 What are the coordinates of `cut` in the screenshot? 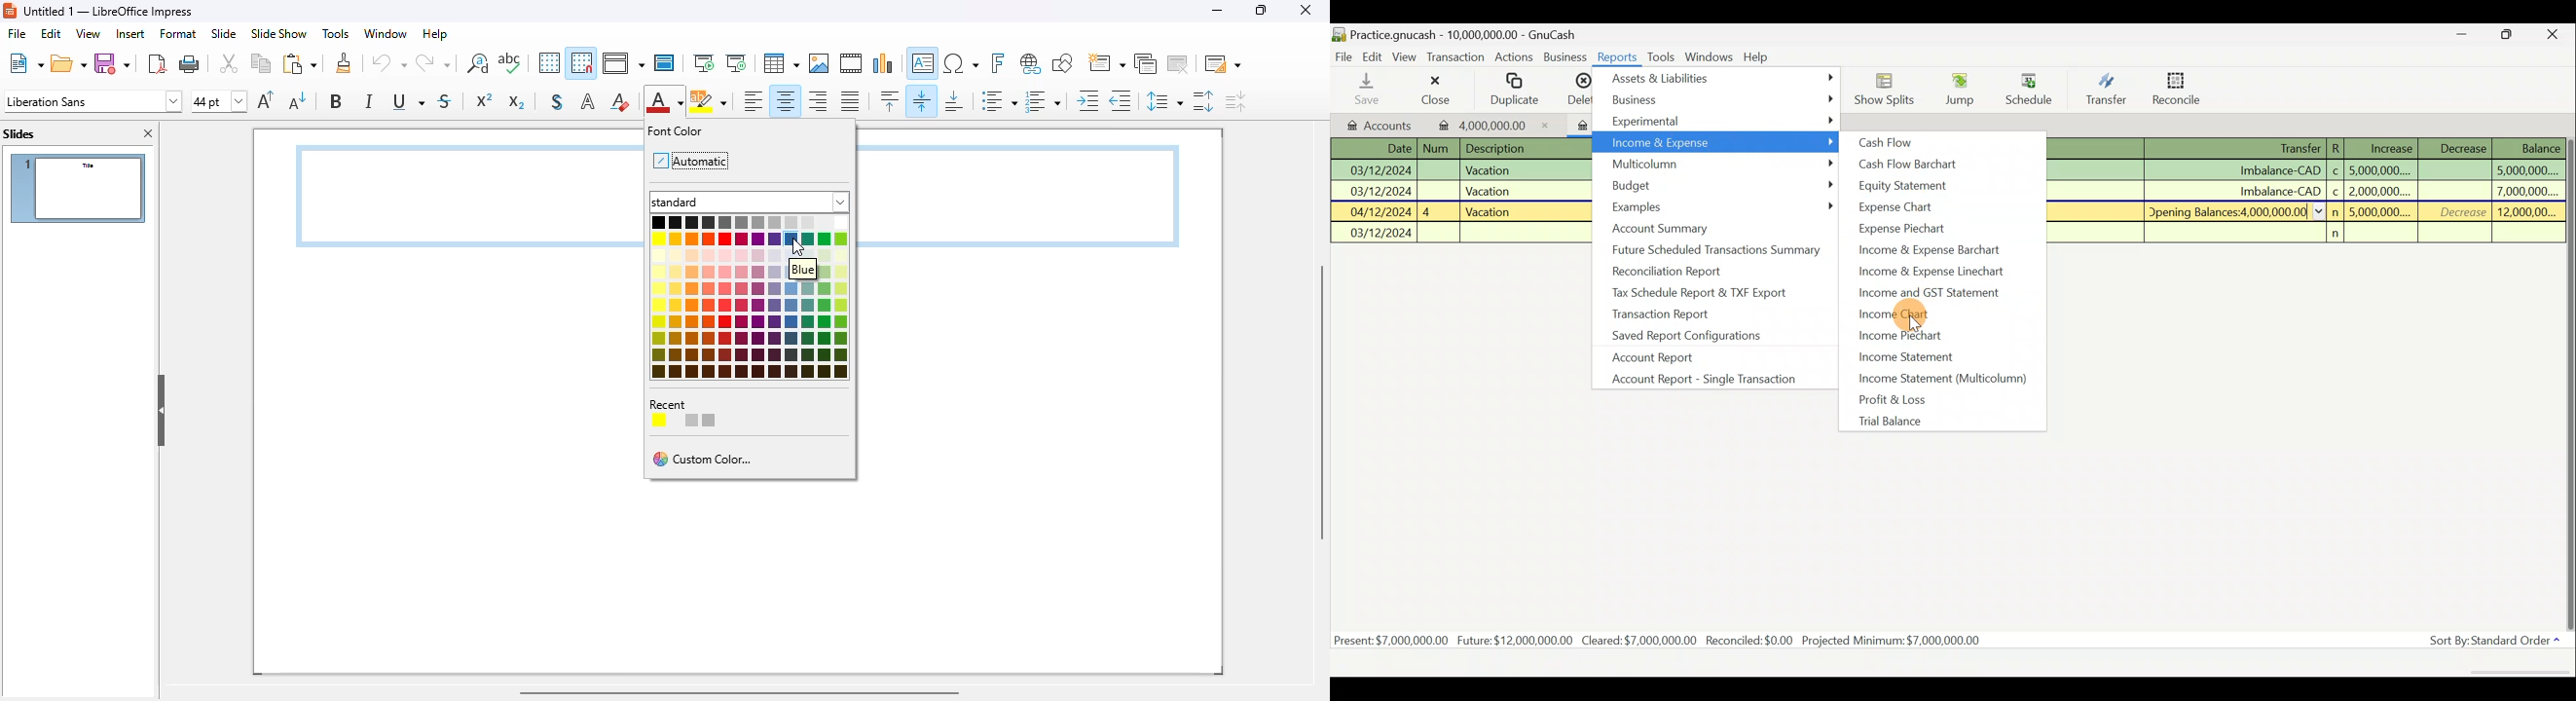 It's located at (229, 63).